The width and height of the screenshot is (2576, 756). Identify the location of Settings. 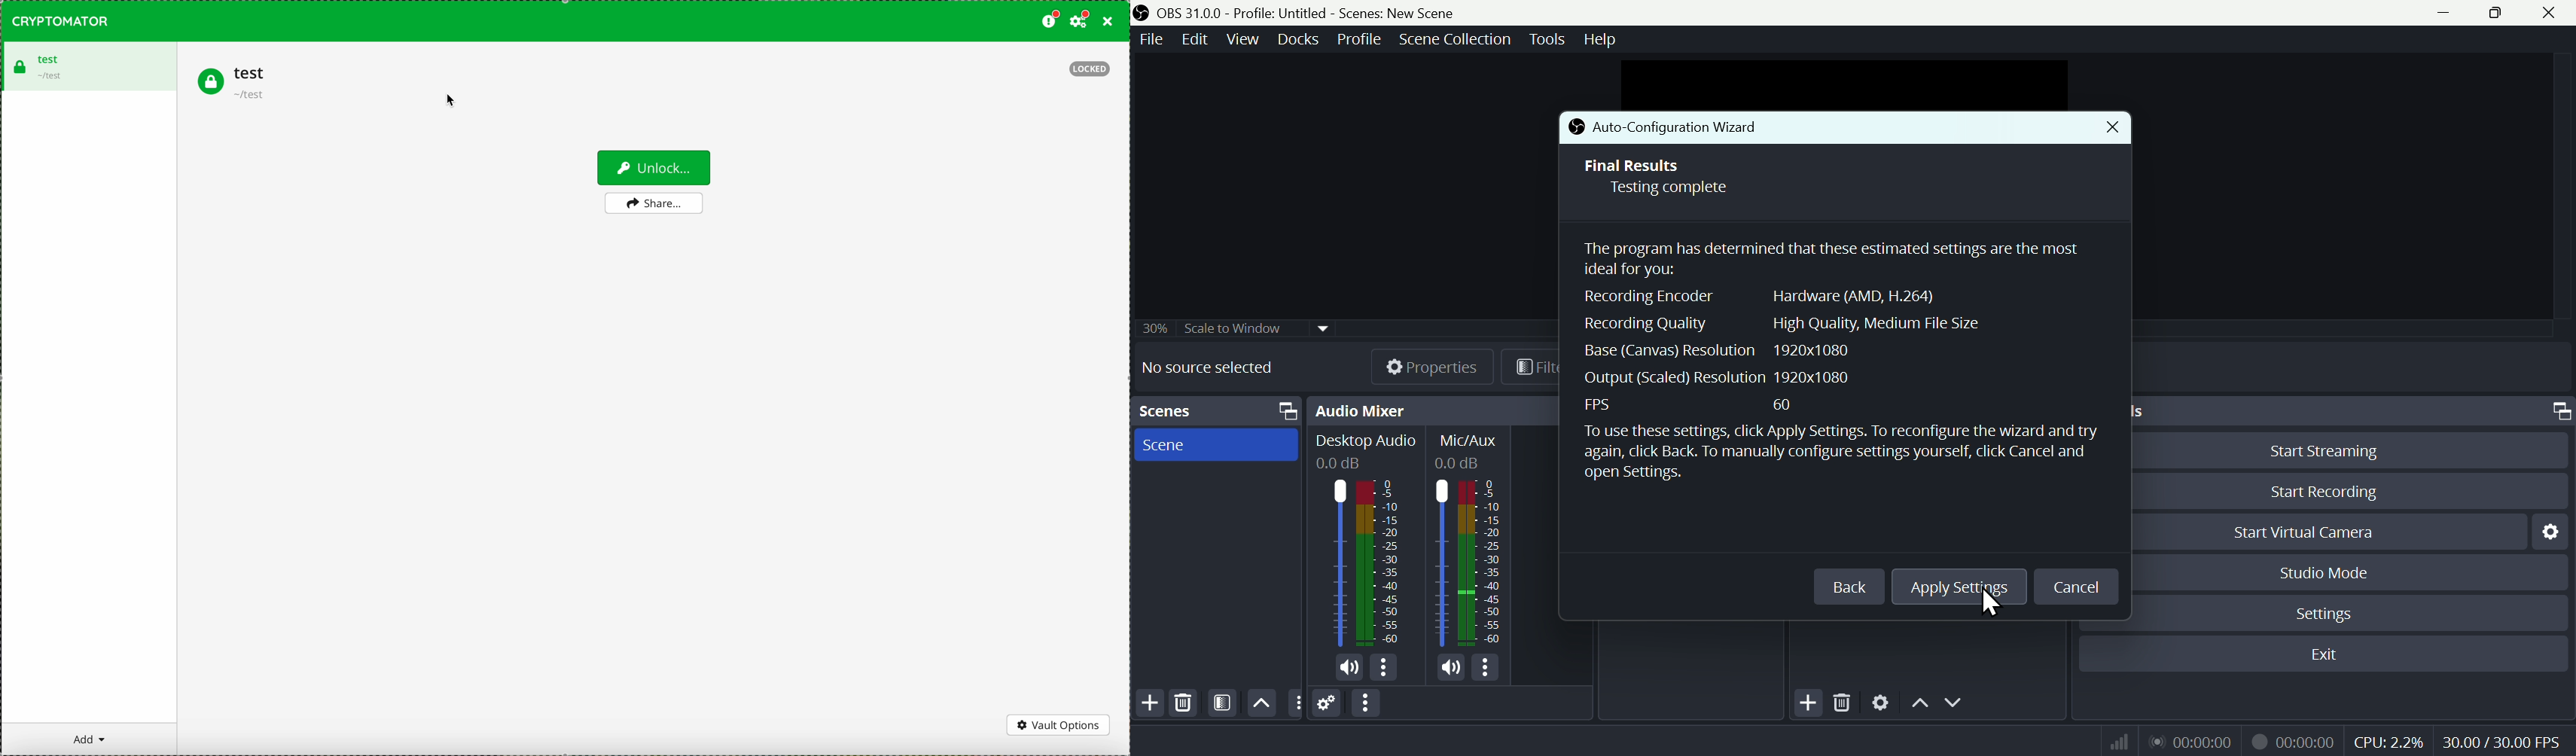
(2347, 611).